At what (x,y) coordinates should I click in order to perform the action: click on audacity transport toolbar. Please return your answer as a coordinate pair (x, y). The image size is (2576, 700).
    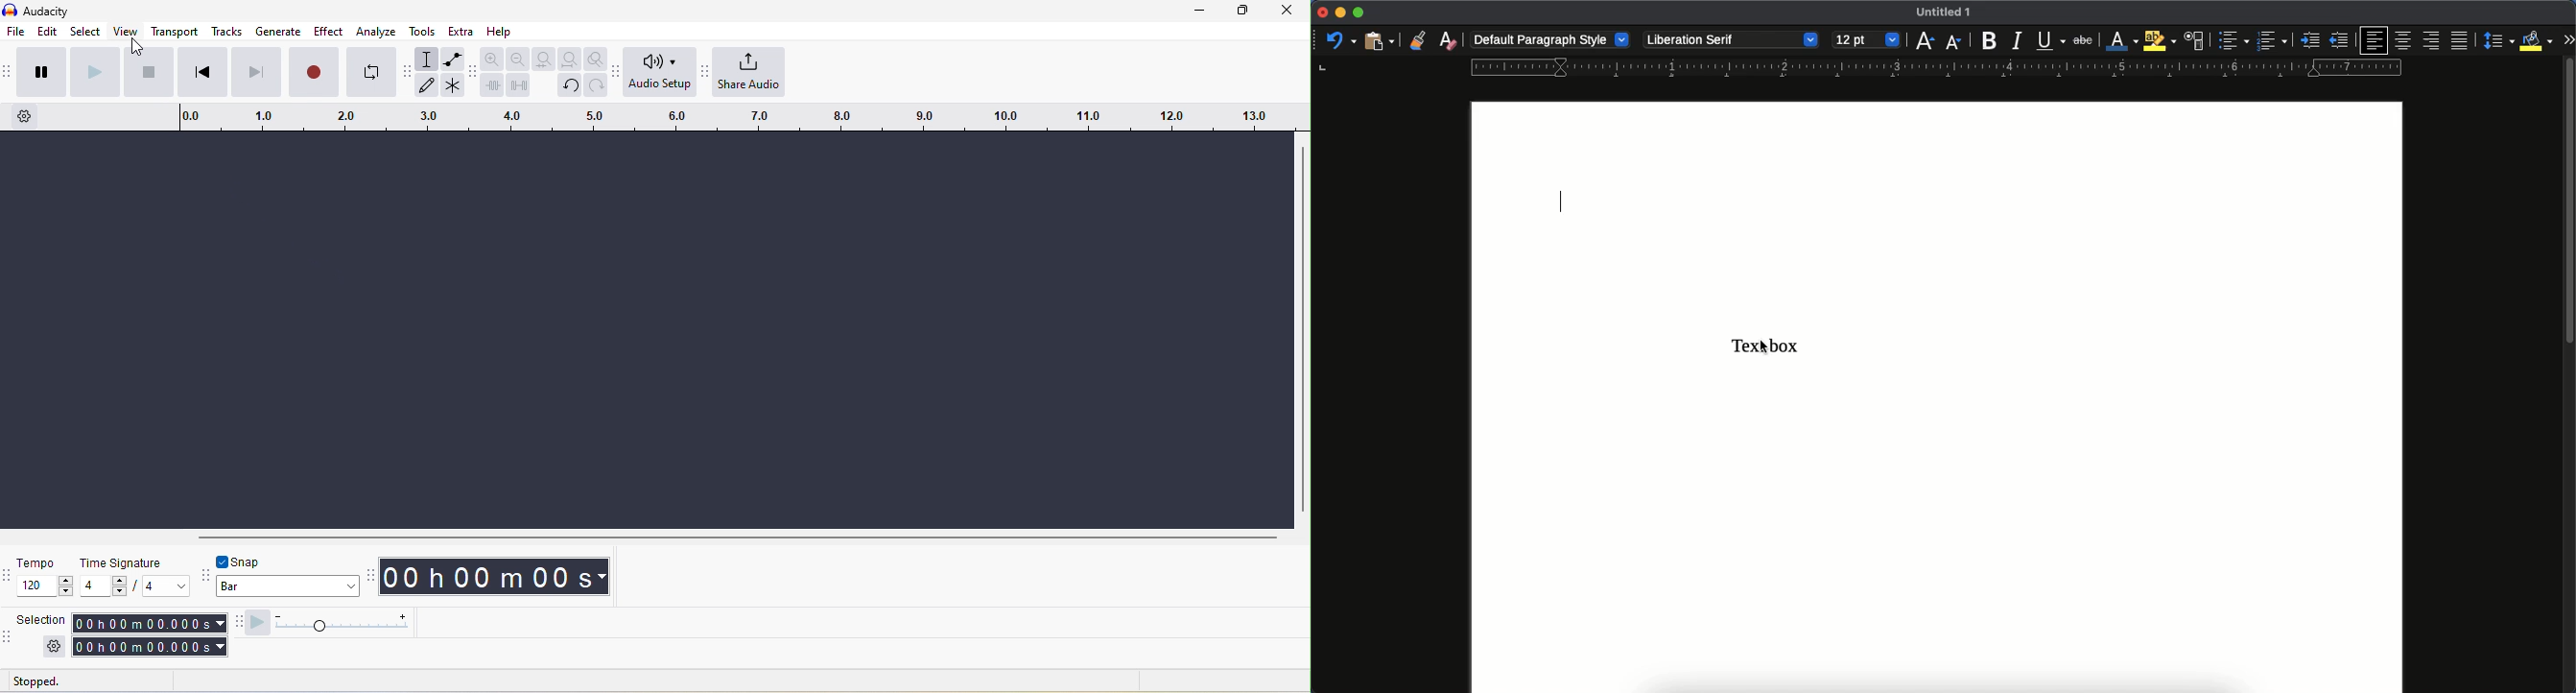
    Looking at the image, I should click on (9, 73).